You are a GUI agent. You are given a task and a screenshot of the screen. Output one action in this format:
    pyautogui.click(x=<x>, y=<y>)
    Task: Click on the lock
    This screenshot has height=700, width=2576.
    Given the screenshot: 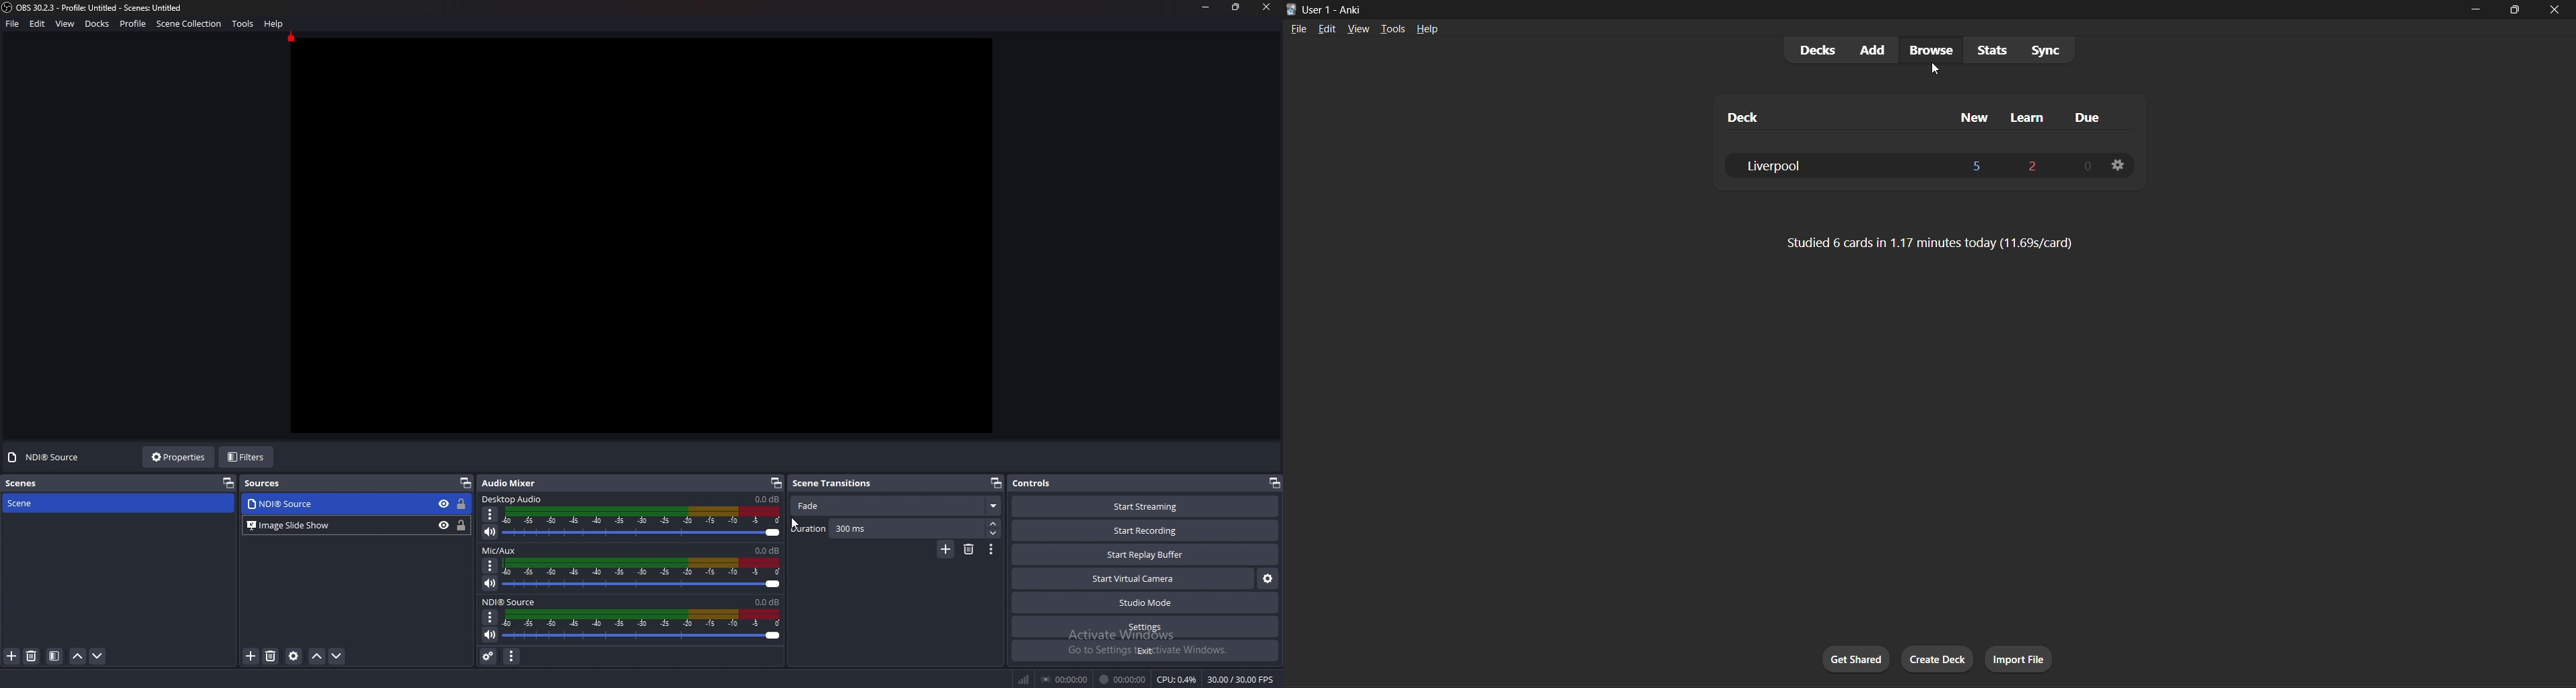 What is the action you would take?
    pyautogui.click(x=462, y=505)
    